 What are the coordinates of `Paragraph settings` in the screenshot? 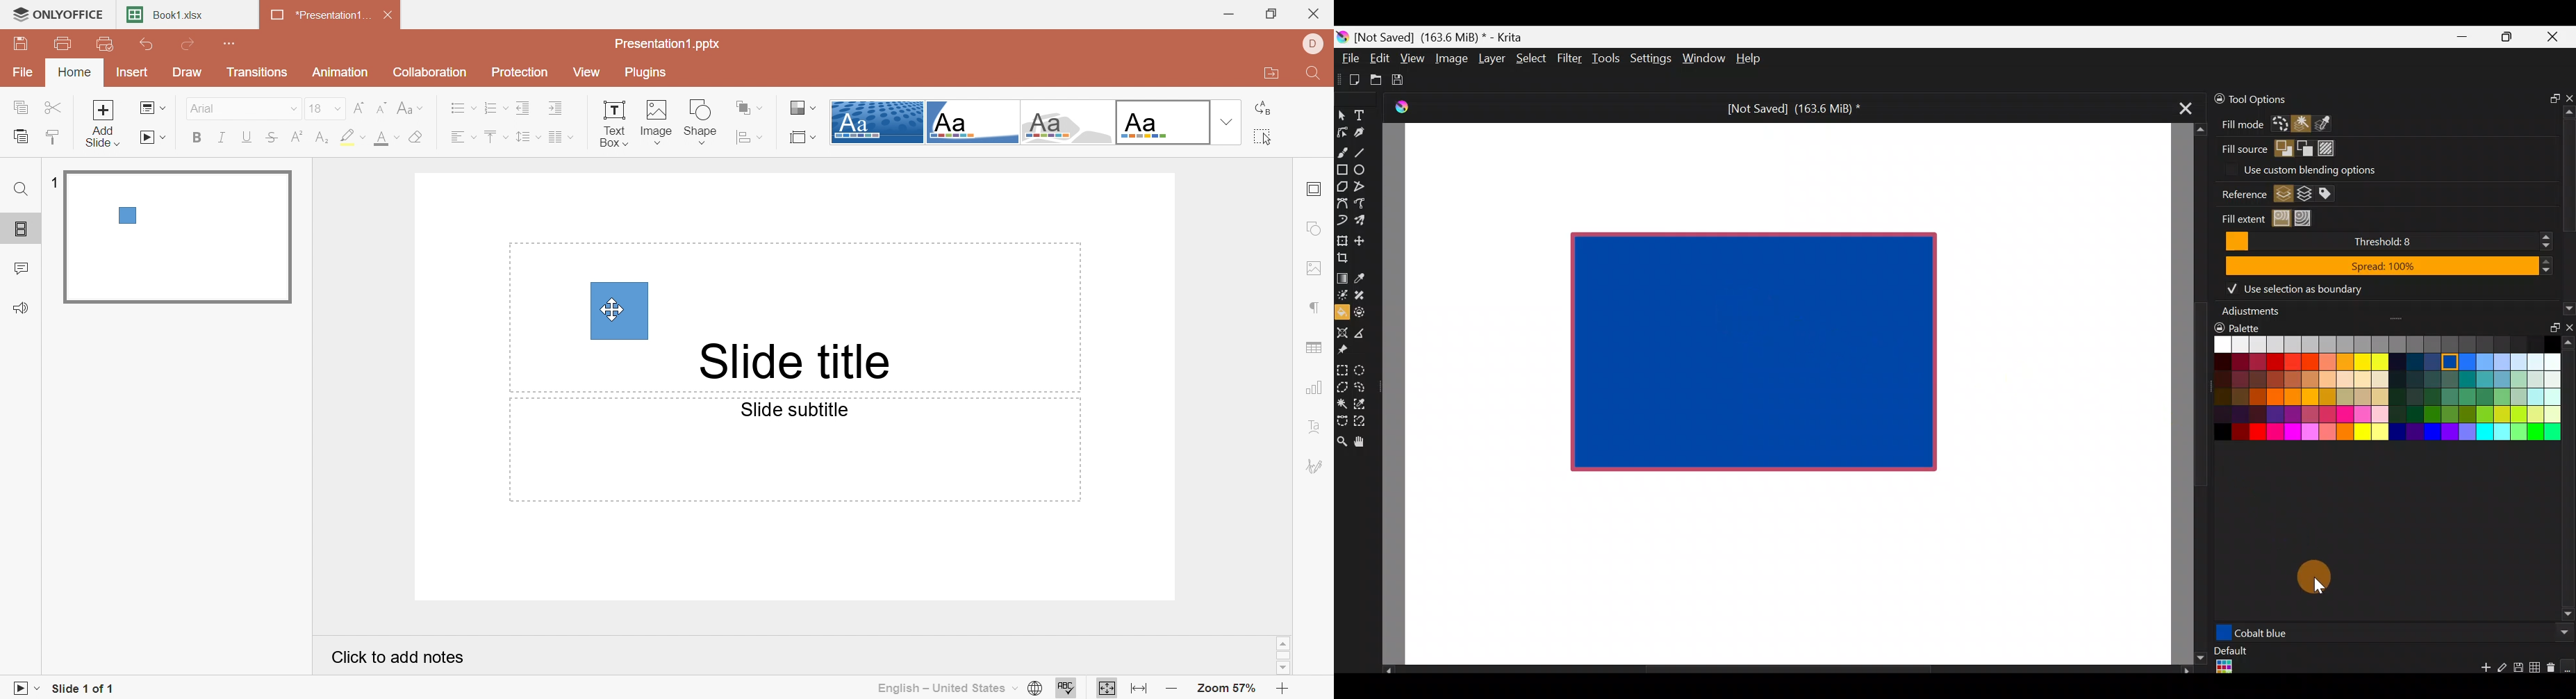 It's located at (1315, 306).